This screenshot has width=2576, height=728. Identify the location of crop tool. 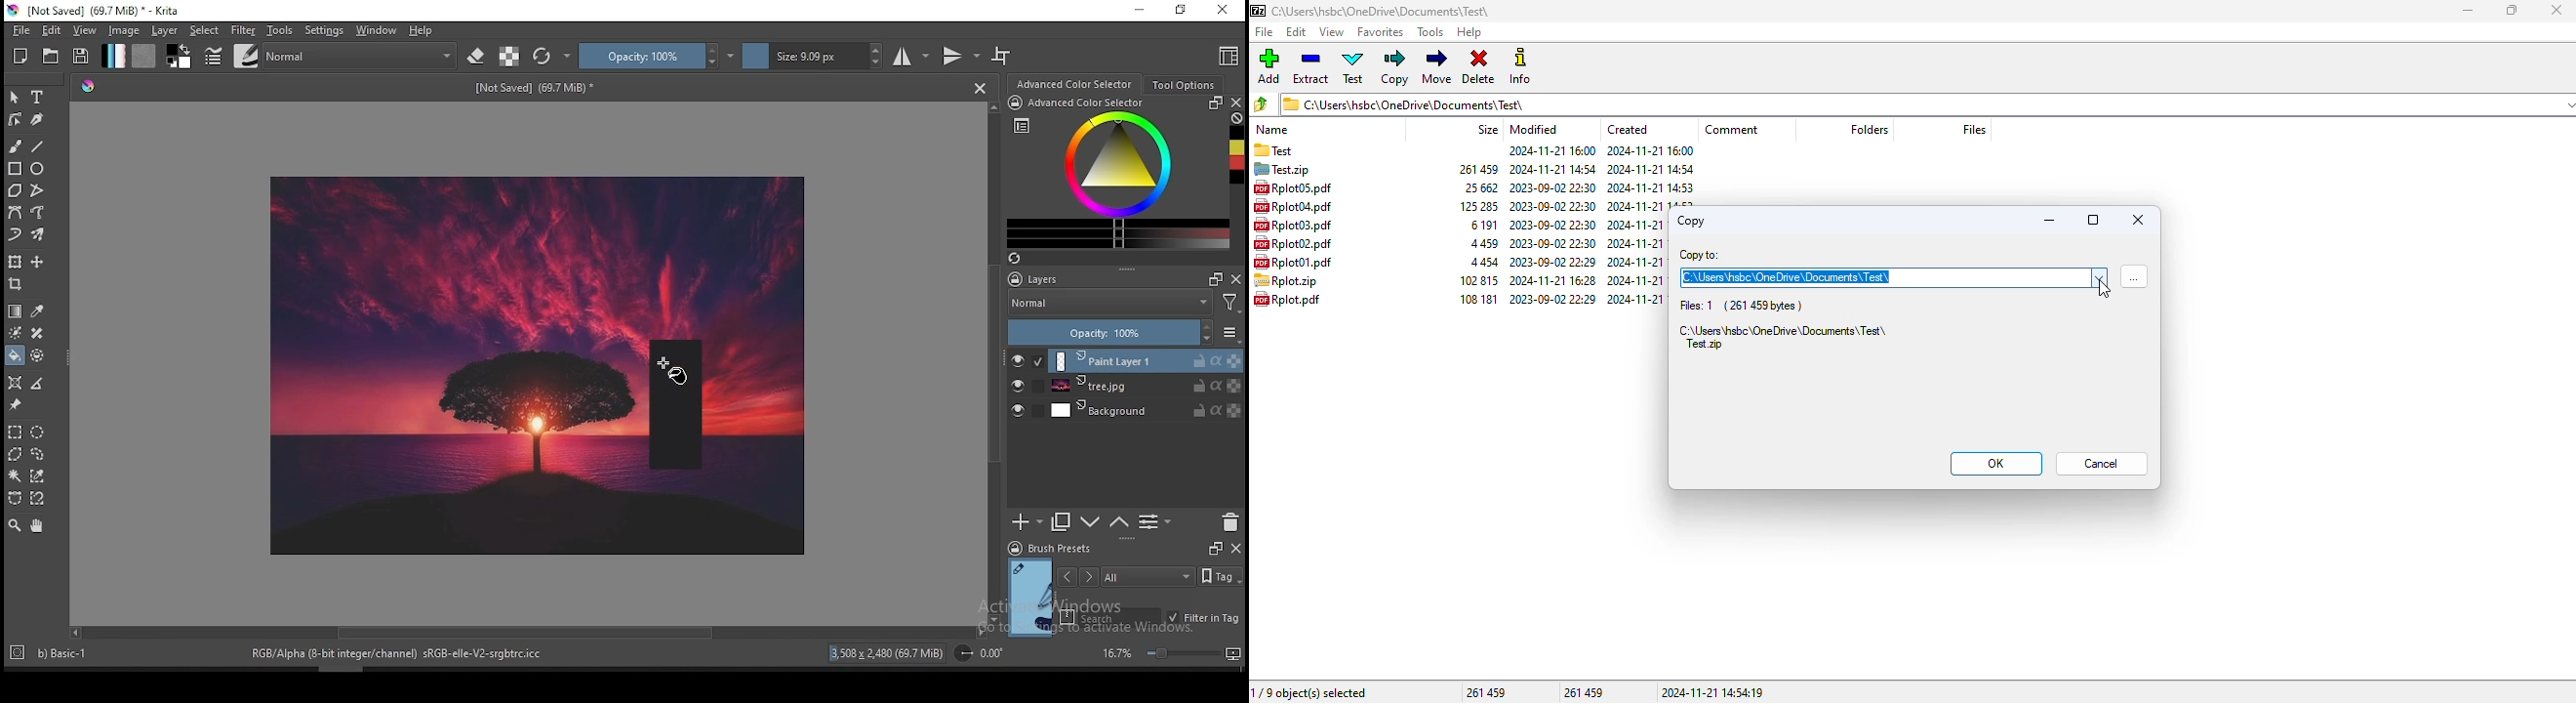
(18, 284).